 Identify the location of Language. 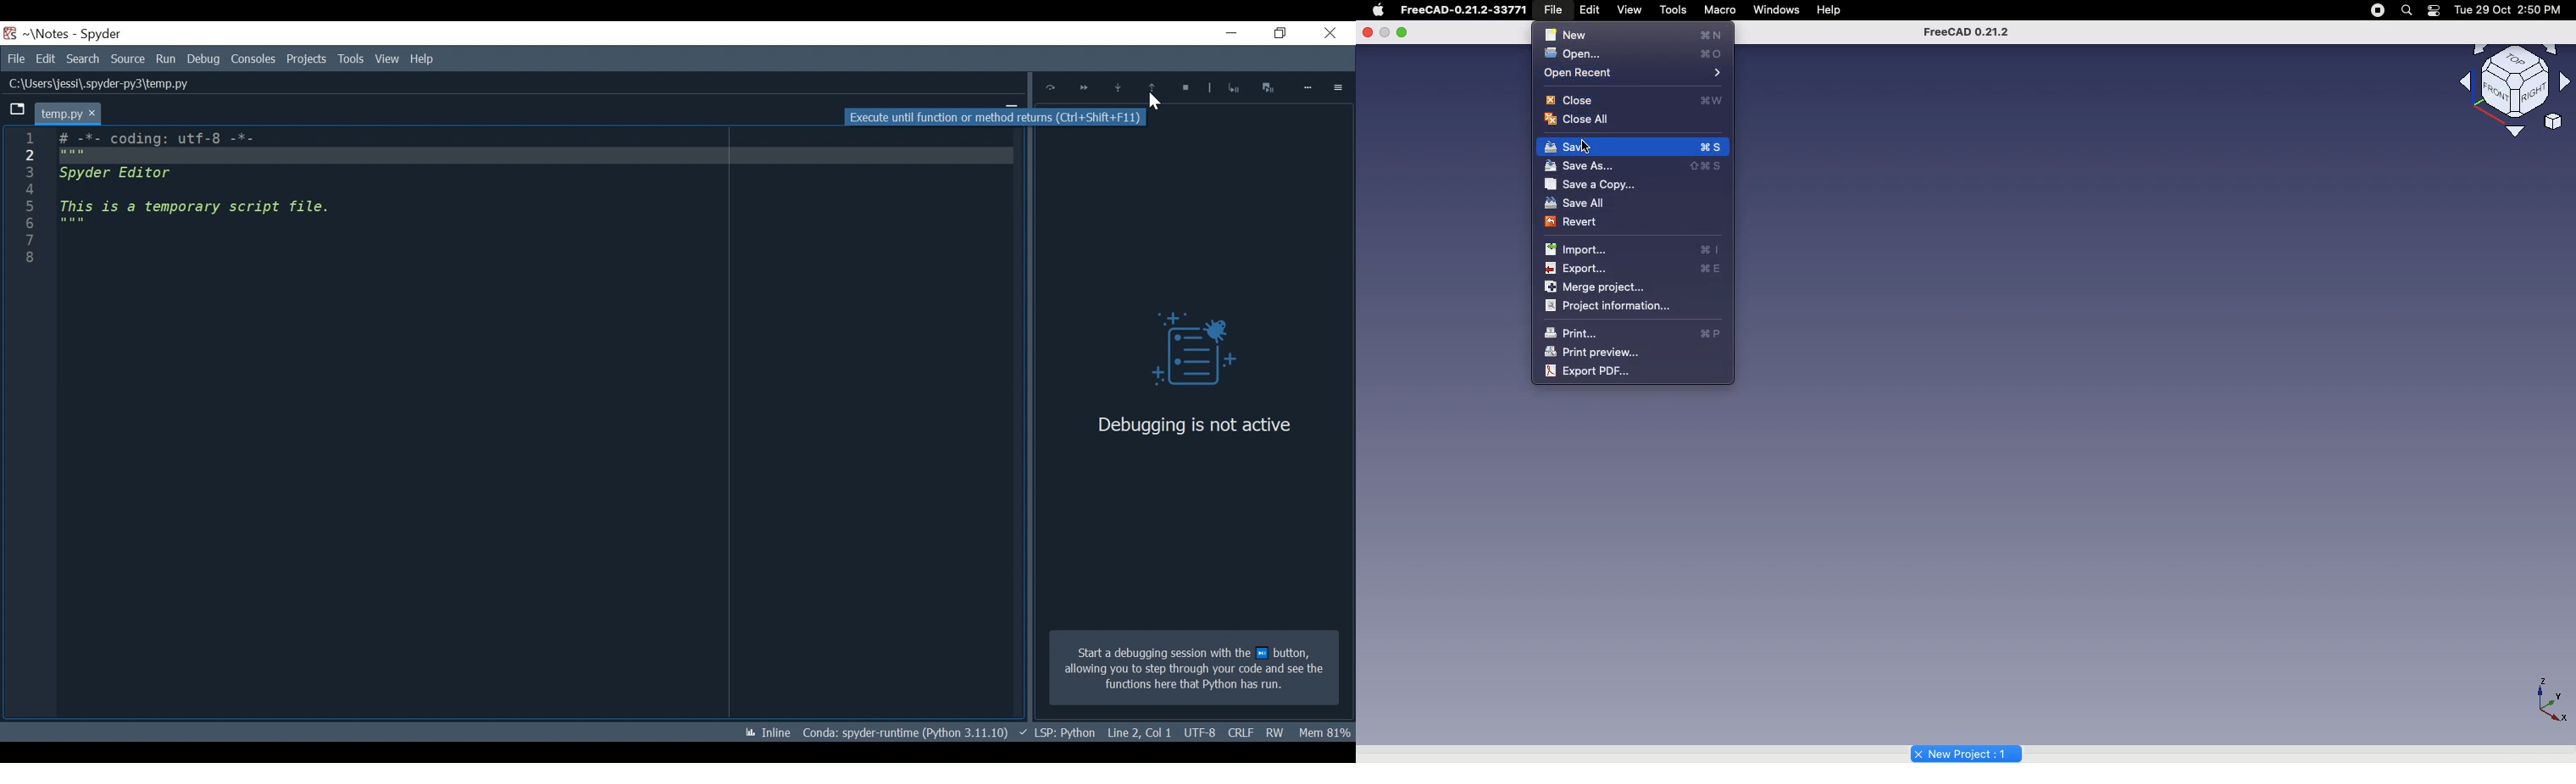
(1056, 733).